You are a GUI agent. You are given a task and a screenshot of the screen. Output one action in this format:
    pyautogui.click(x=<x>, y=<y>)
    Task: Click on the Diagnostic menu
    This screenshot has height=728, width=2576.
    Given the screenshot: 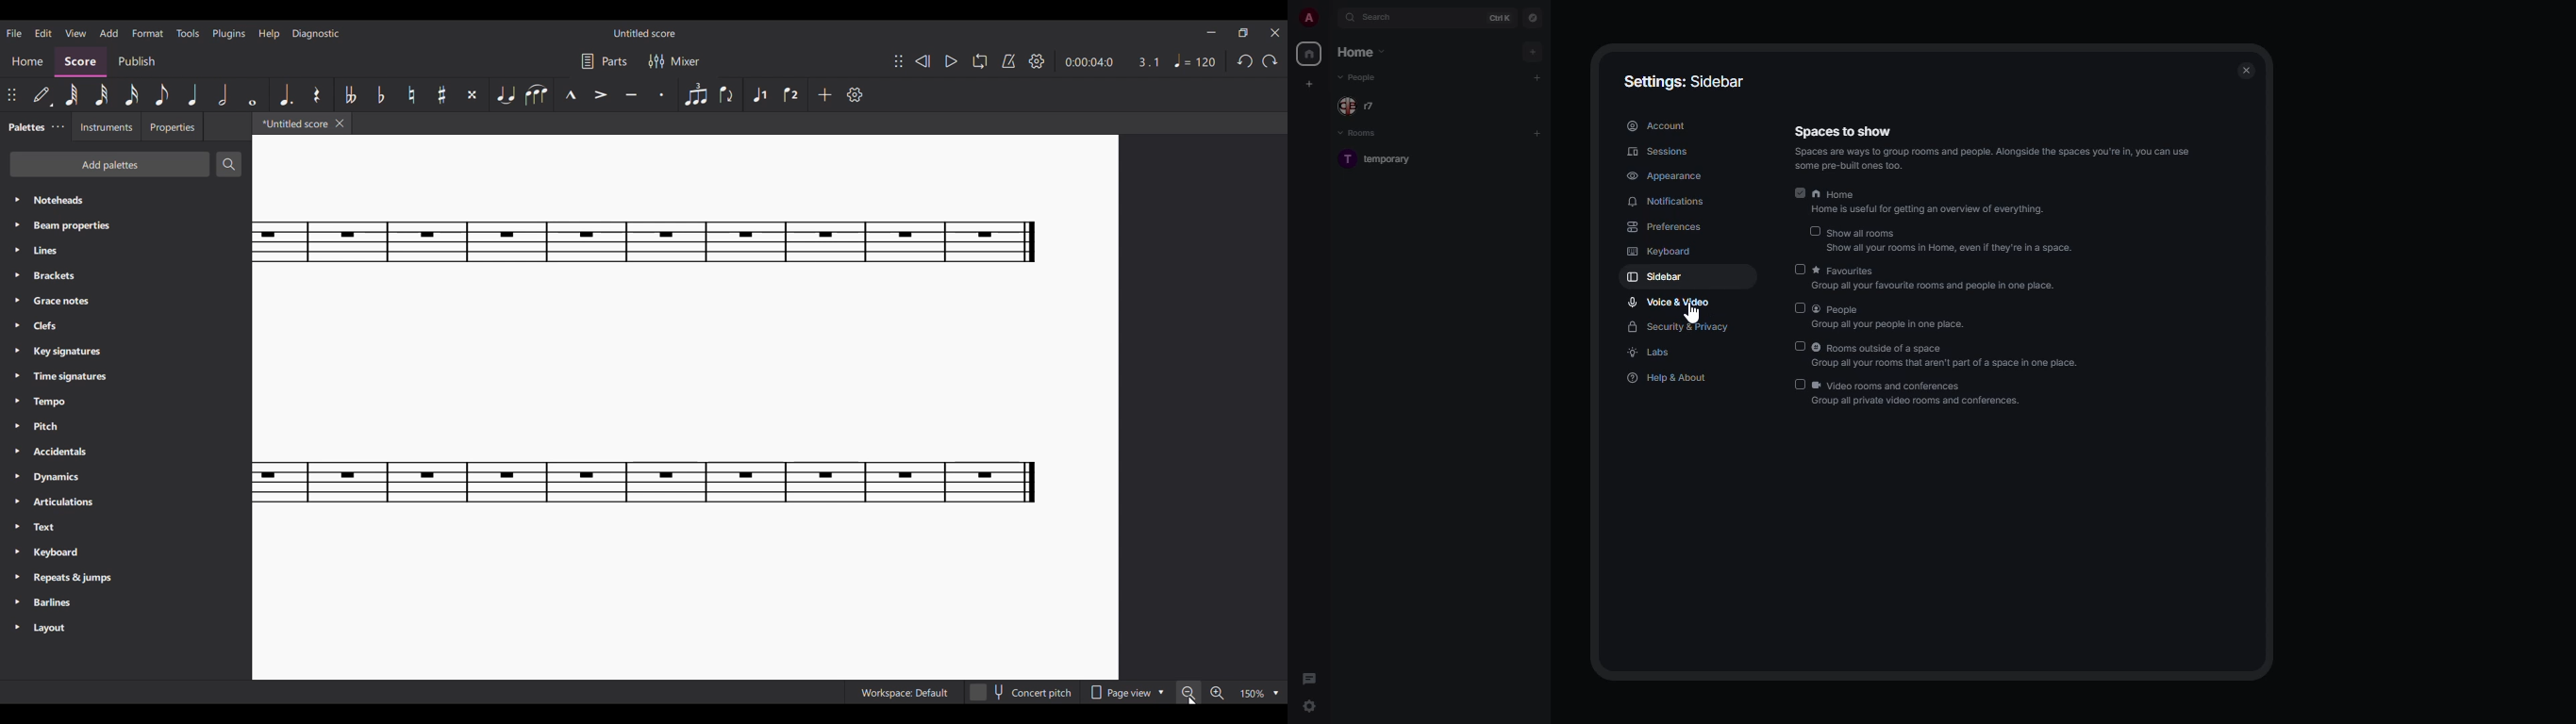 What is the action you would take?
    pyautogui.click(x=316, y=34)
    